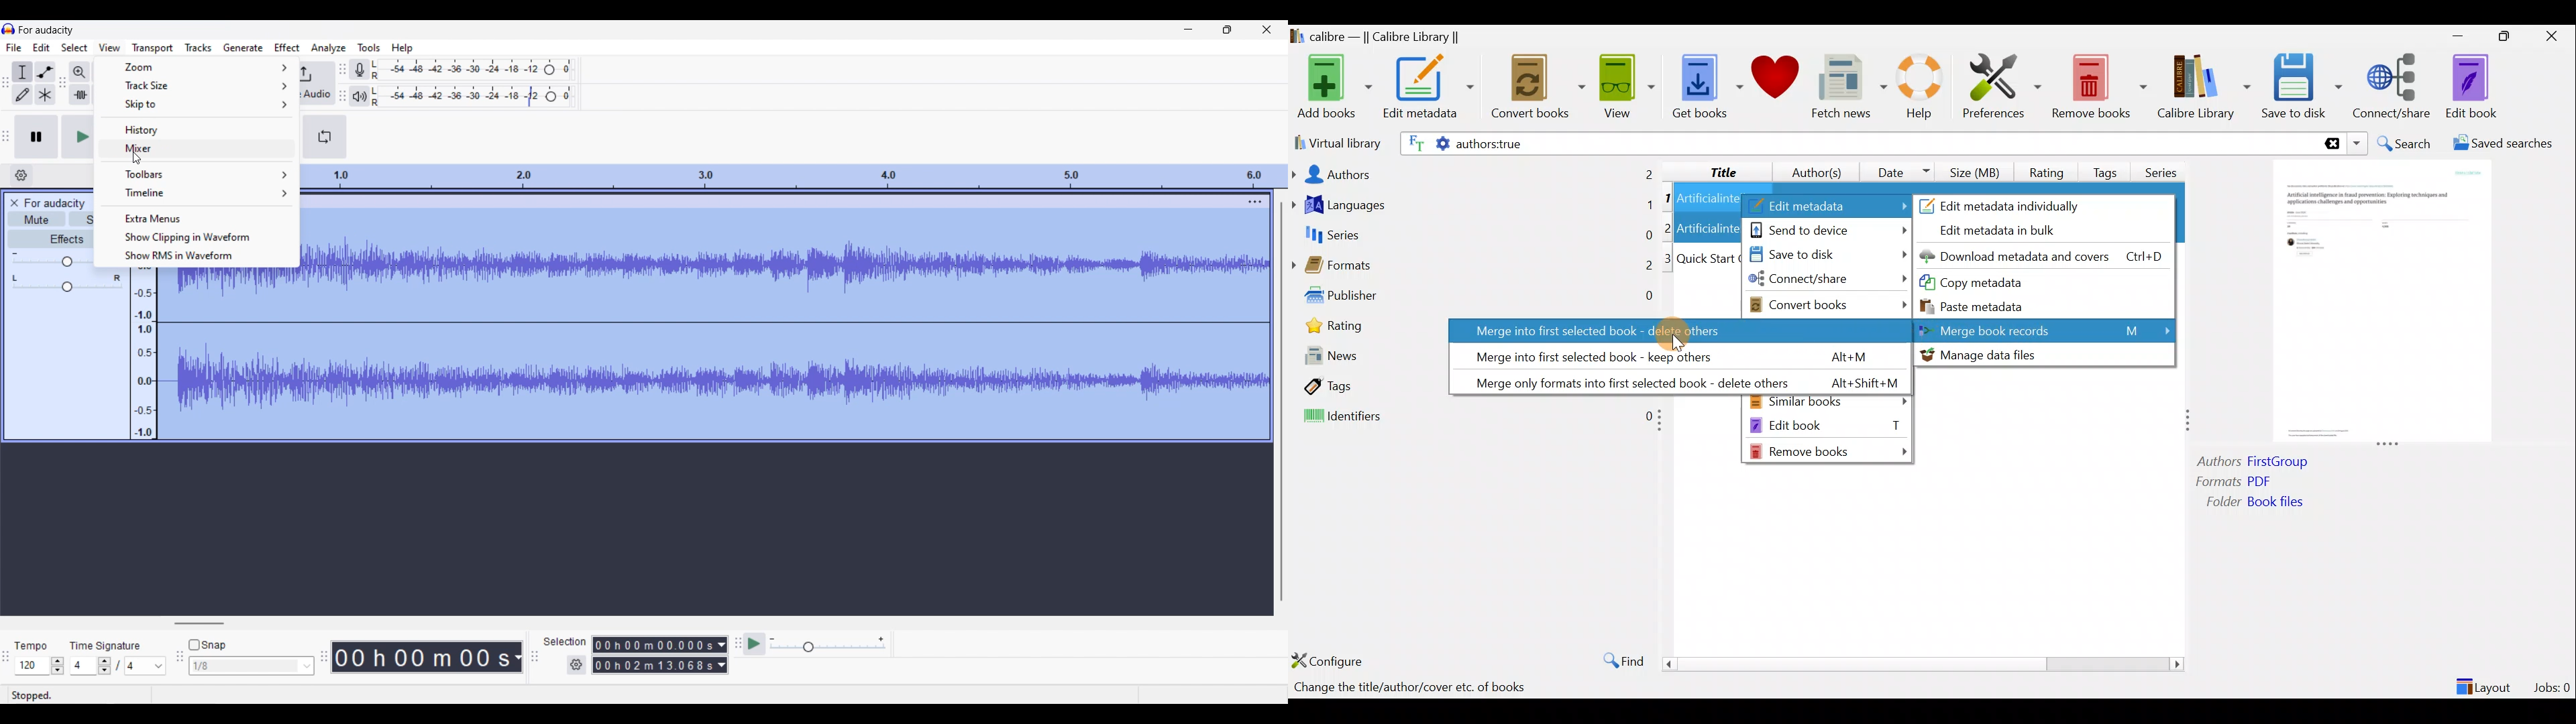 This screenshot has height=728, width=2576. I want to click on Download metadata and covers, so click(2047, 255).